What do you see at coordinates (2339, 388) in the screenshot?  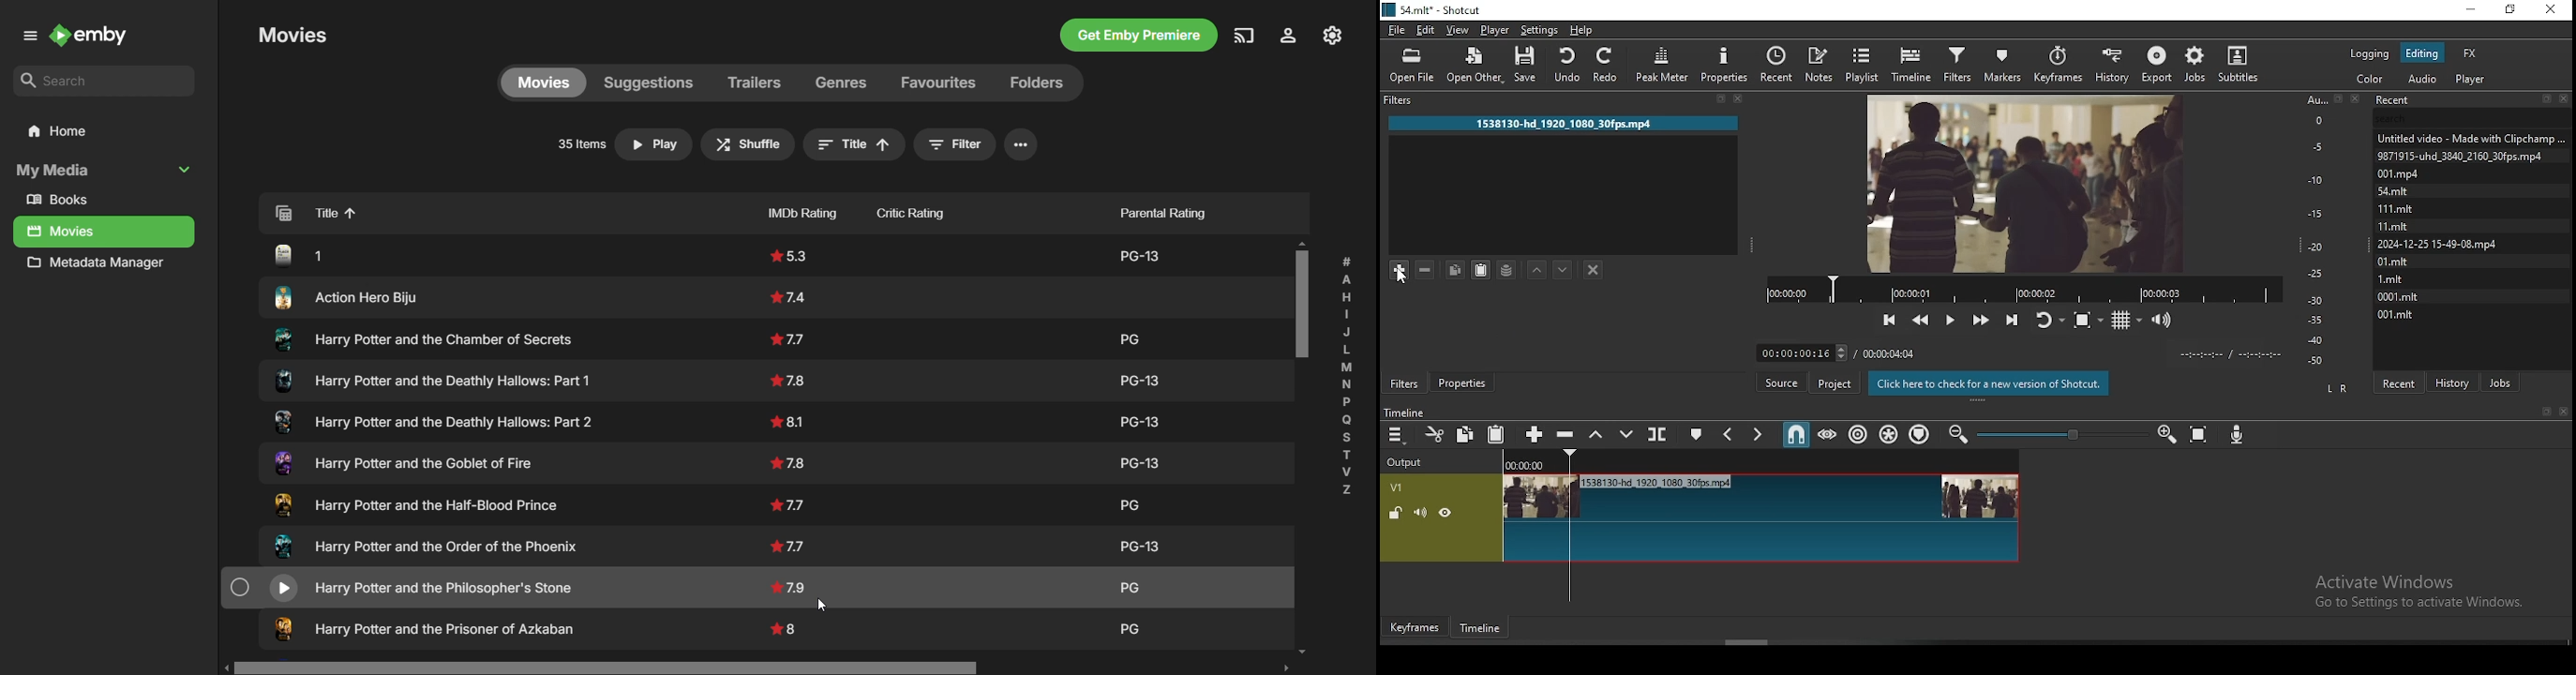 I see `L R` at bounding box center [2339, 388].